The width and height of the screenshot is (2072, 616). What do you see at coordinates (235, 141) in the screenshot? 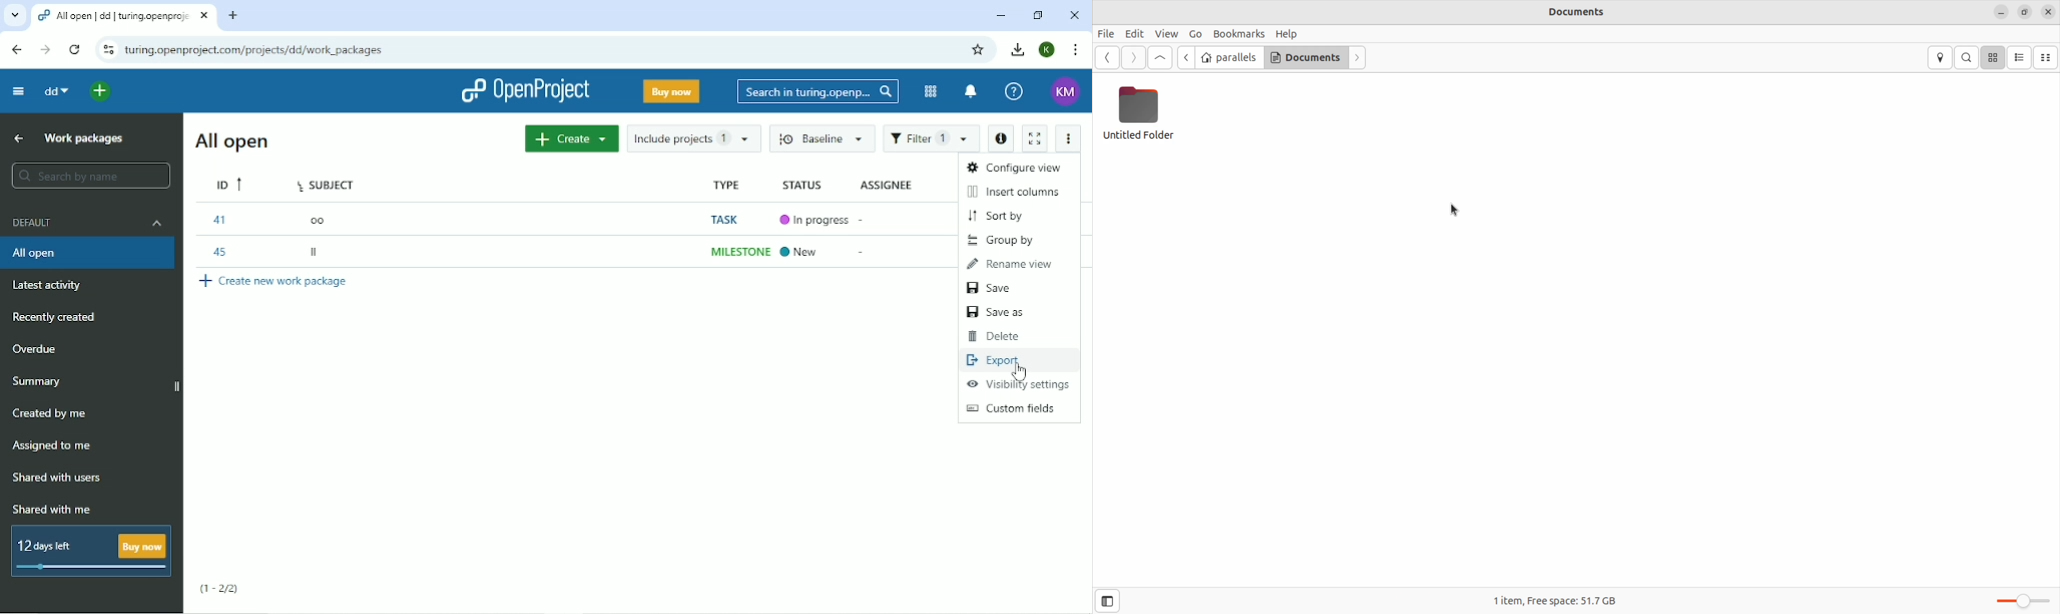
I see `All open` at bounding box center [235, 141].